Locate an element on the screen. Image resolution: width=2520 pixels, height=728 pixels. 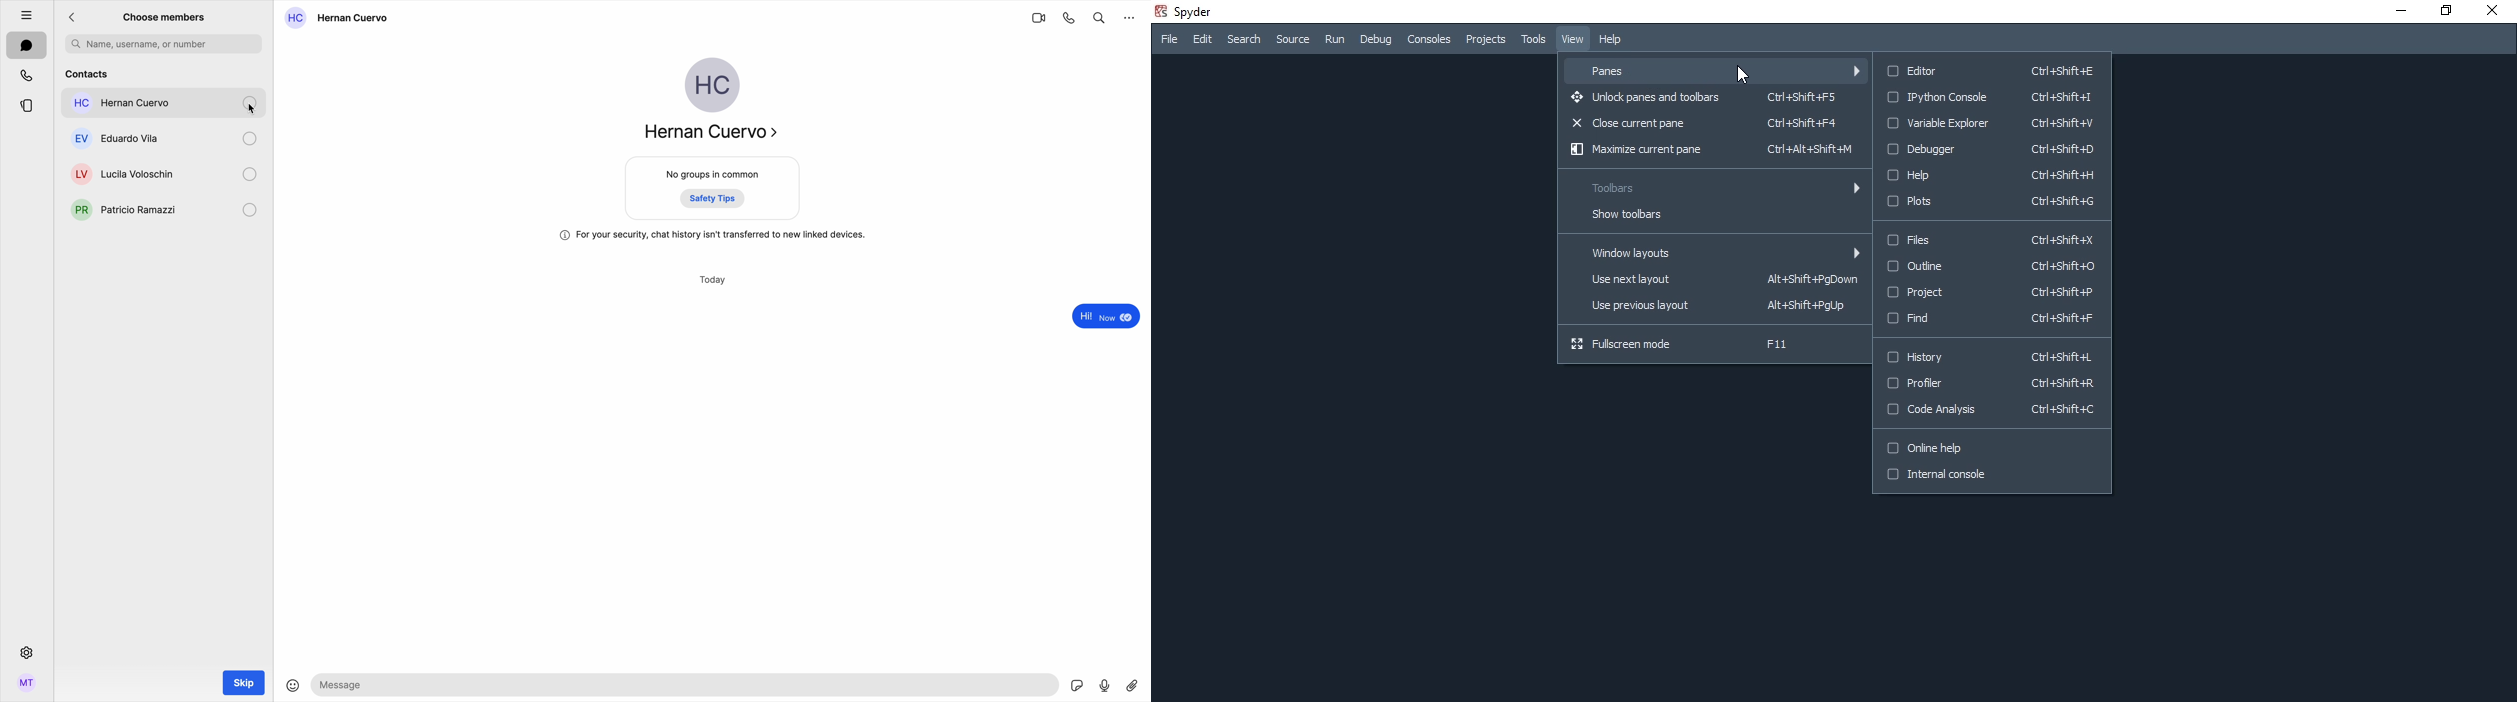
Panes is located at coordinates (1715, 69).